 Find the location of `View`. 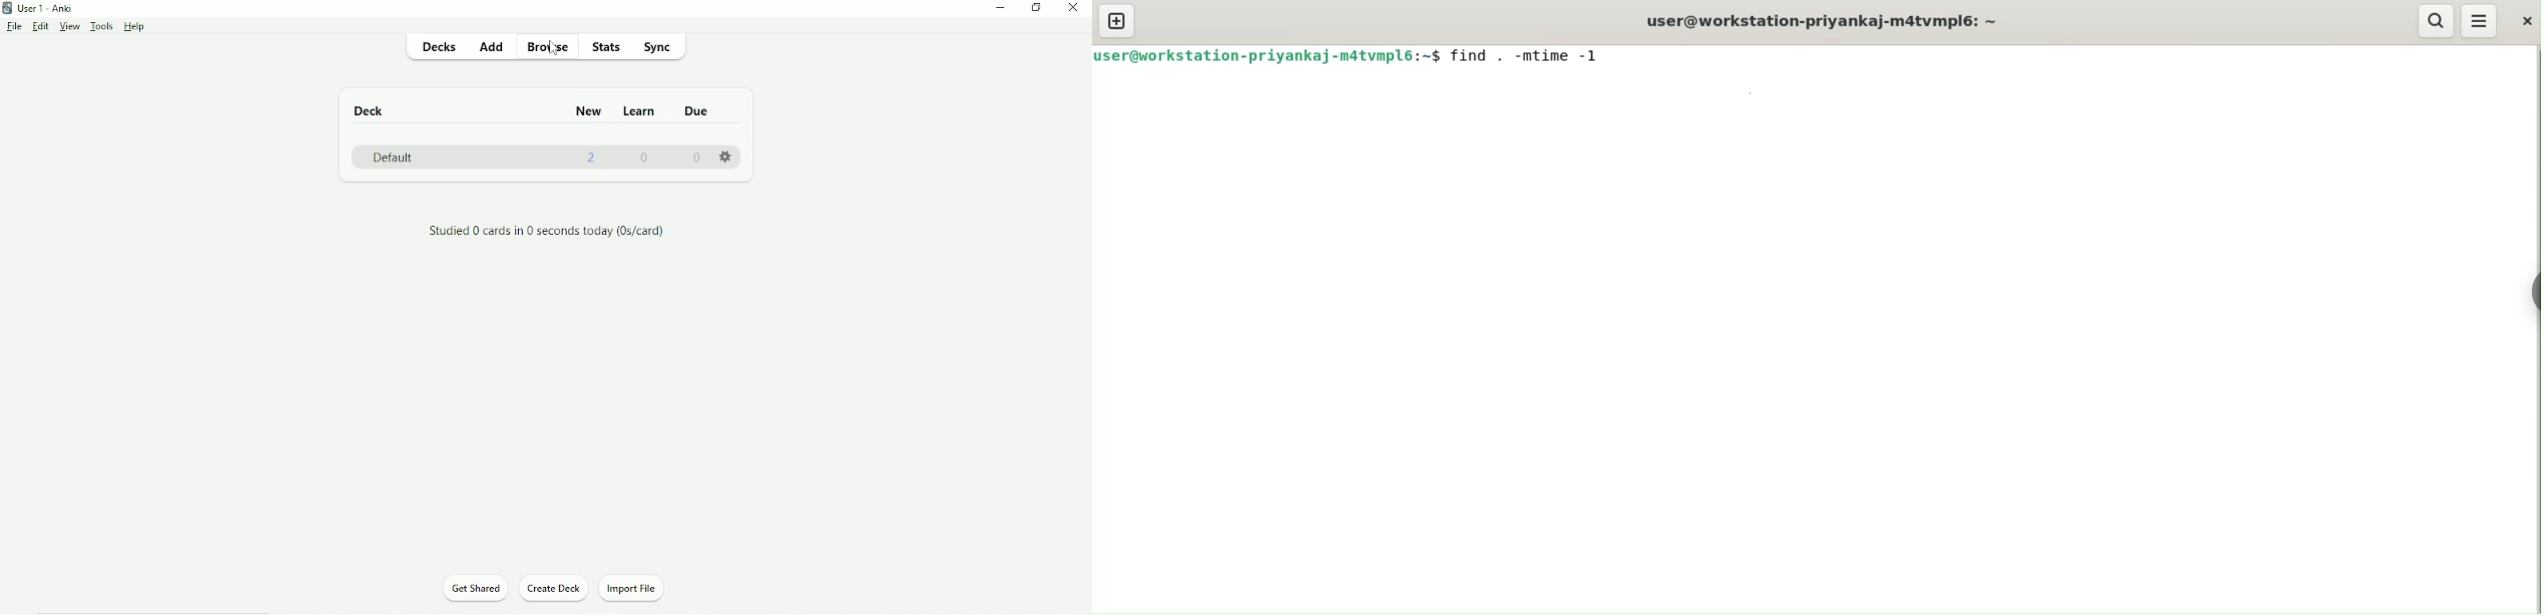

View is located at coordinates (69, 27).